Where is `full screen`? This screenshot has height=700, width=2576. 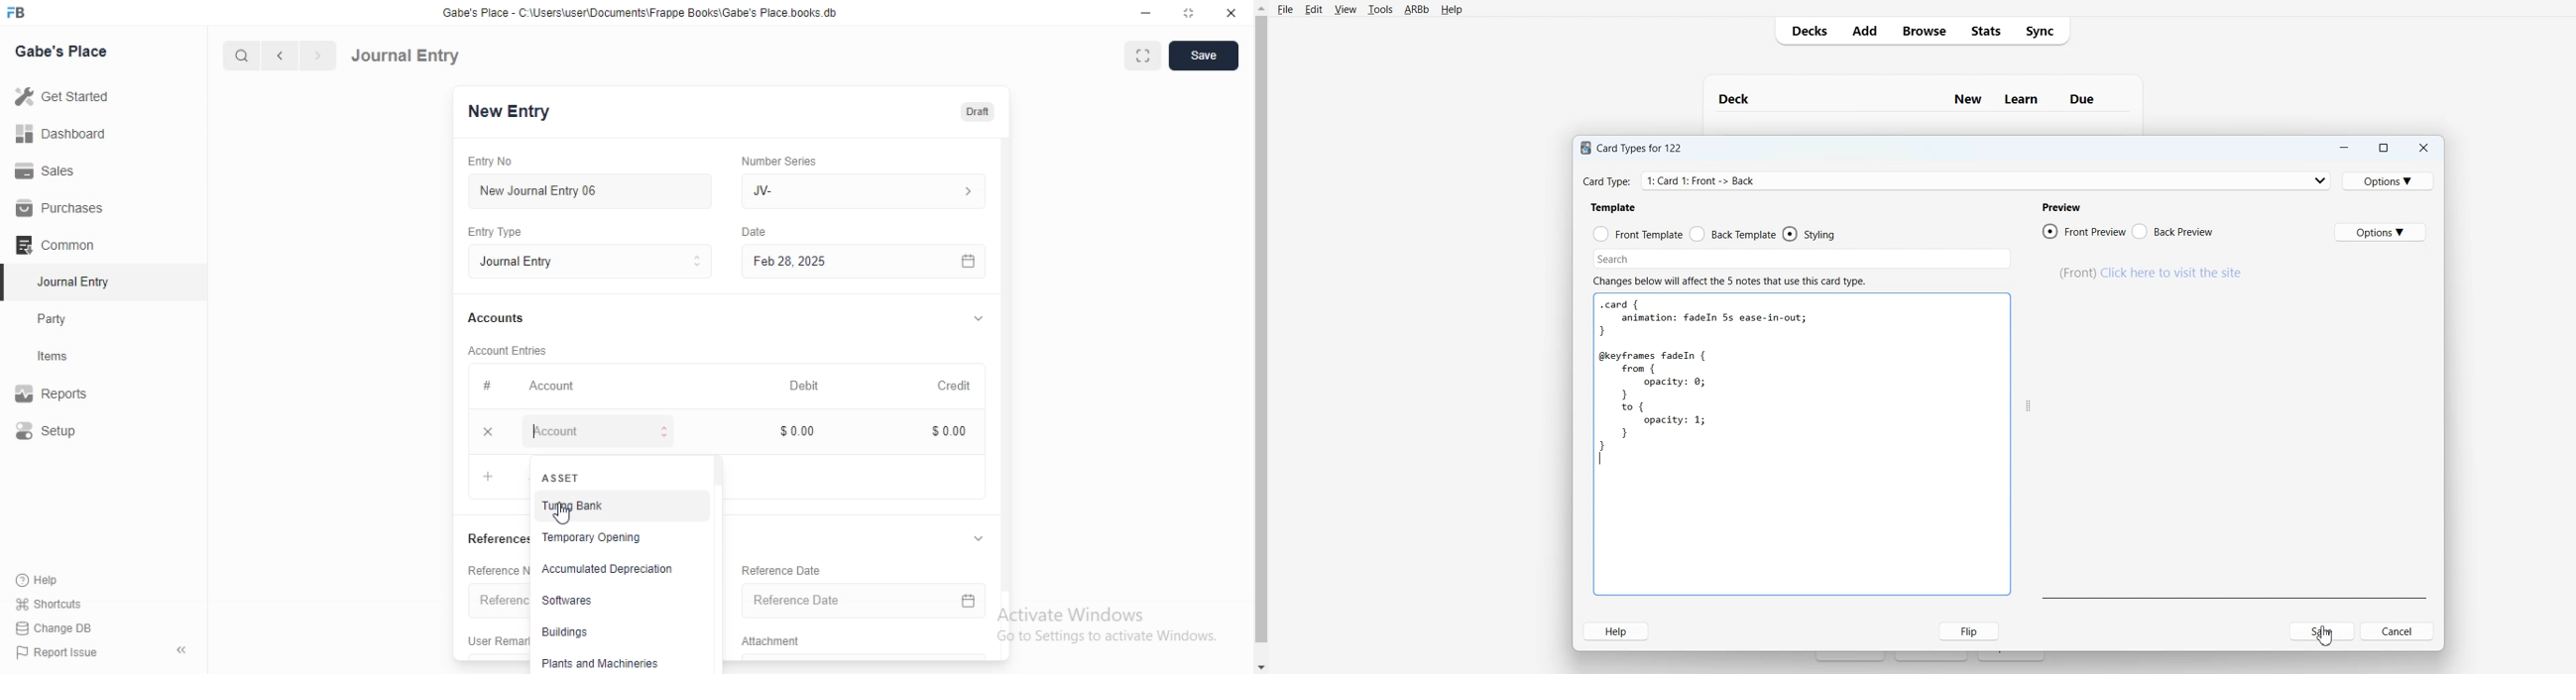 full screen is located at coordinates (1143, 56).